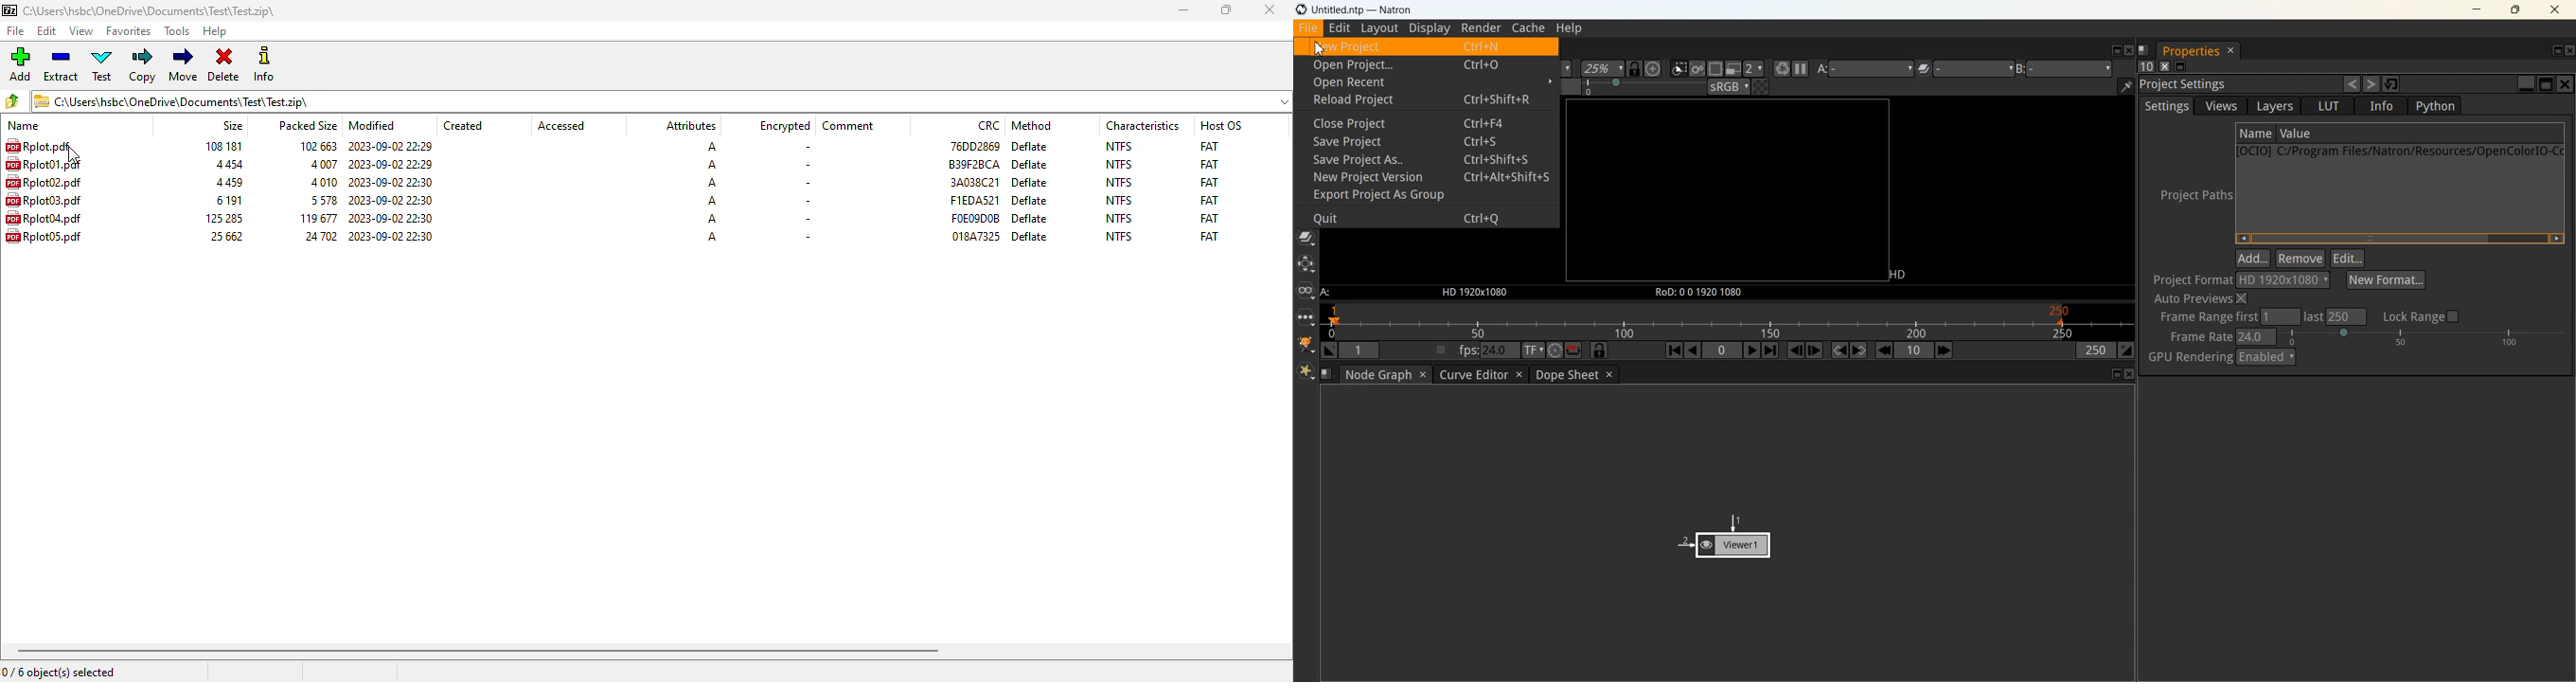  I want to click on CRC, so click(976, 236).